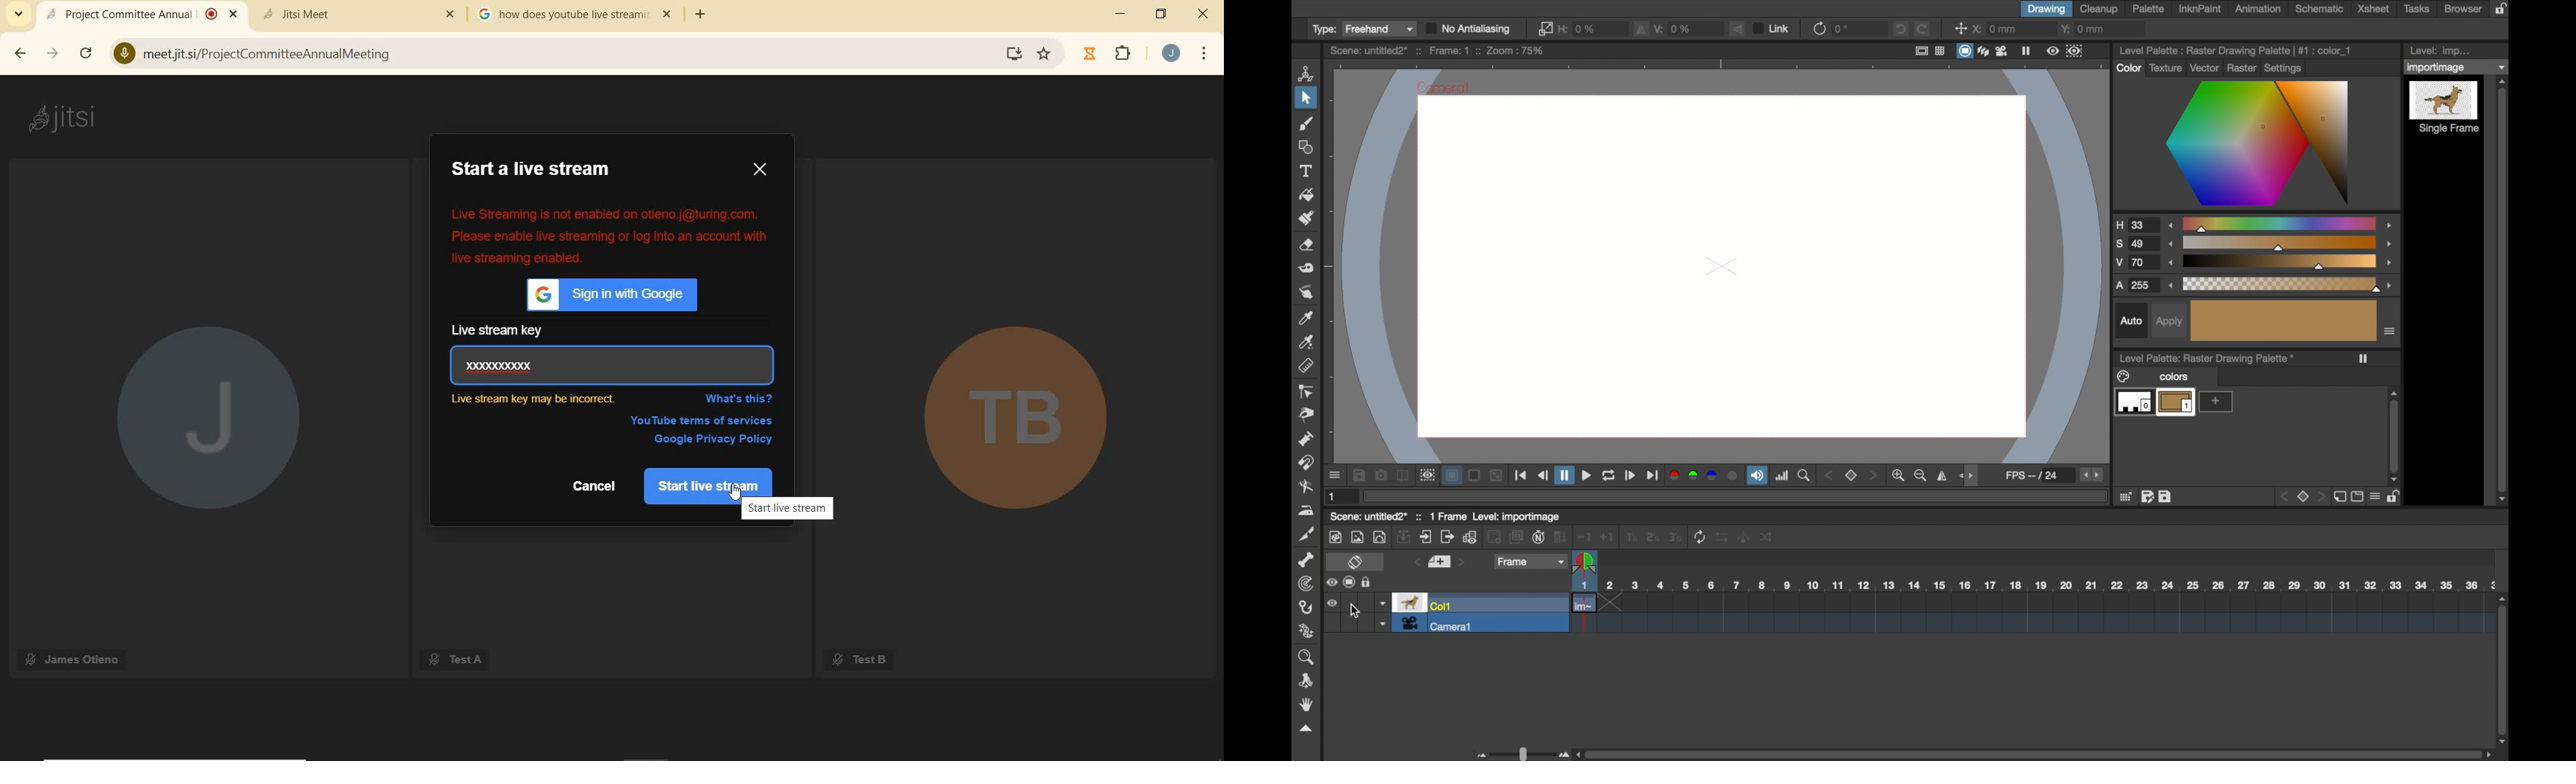  I want to click on Test B, so click(860, 655).